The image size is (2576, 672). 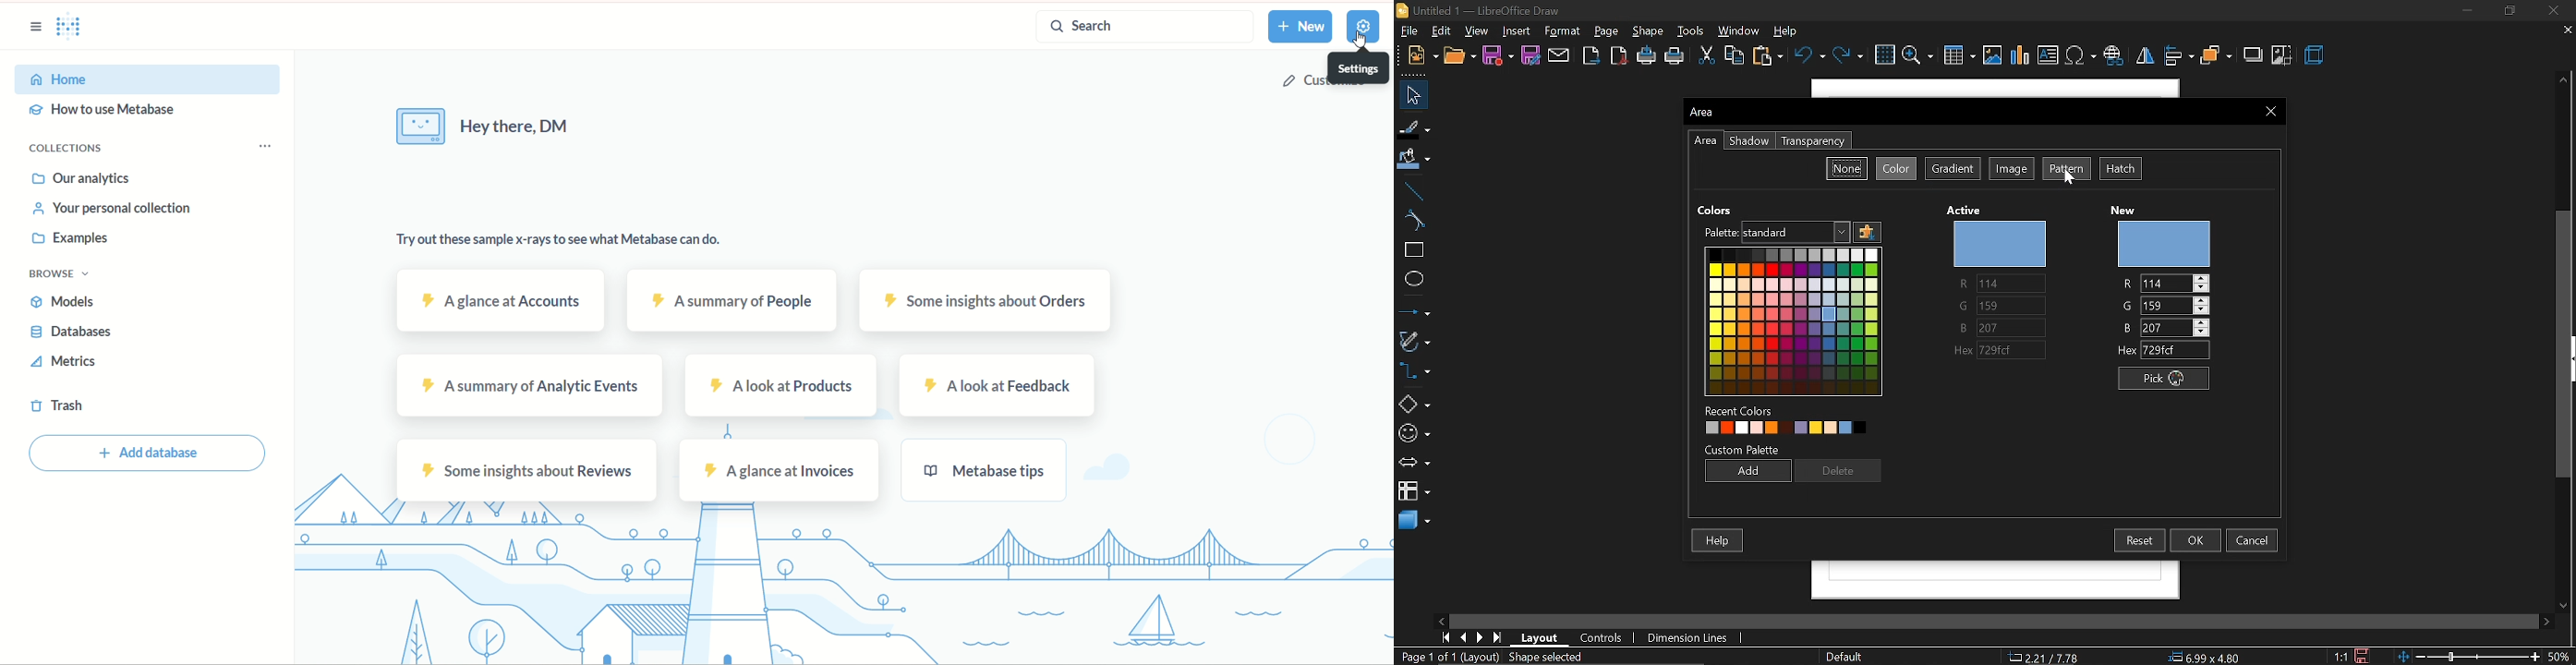 I want to click on zoom, so click(x=1917, y=55).